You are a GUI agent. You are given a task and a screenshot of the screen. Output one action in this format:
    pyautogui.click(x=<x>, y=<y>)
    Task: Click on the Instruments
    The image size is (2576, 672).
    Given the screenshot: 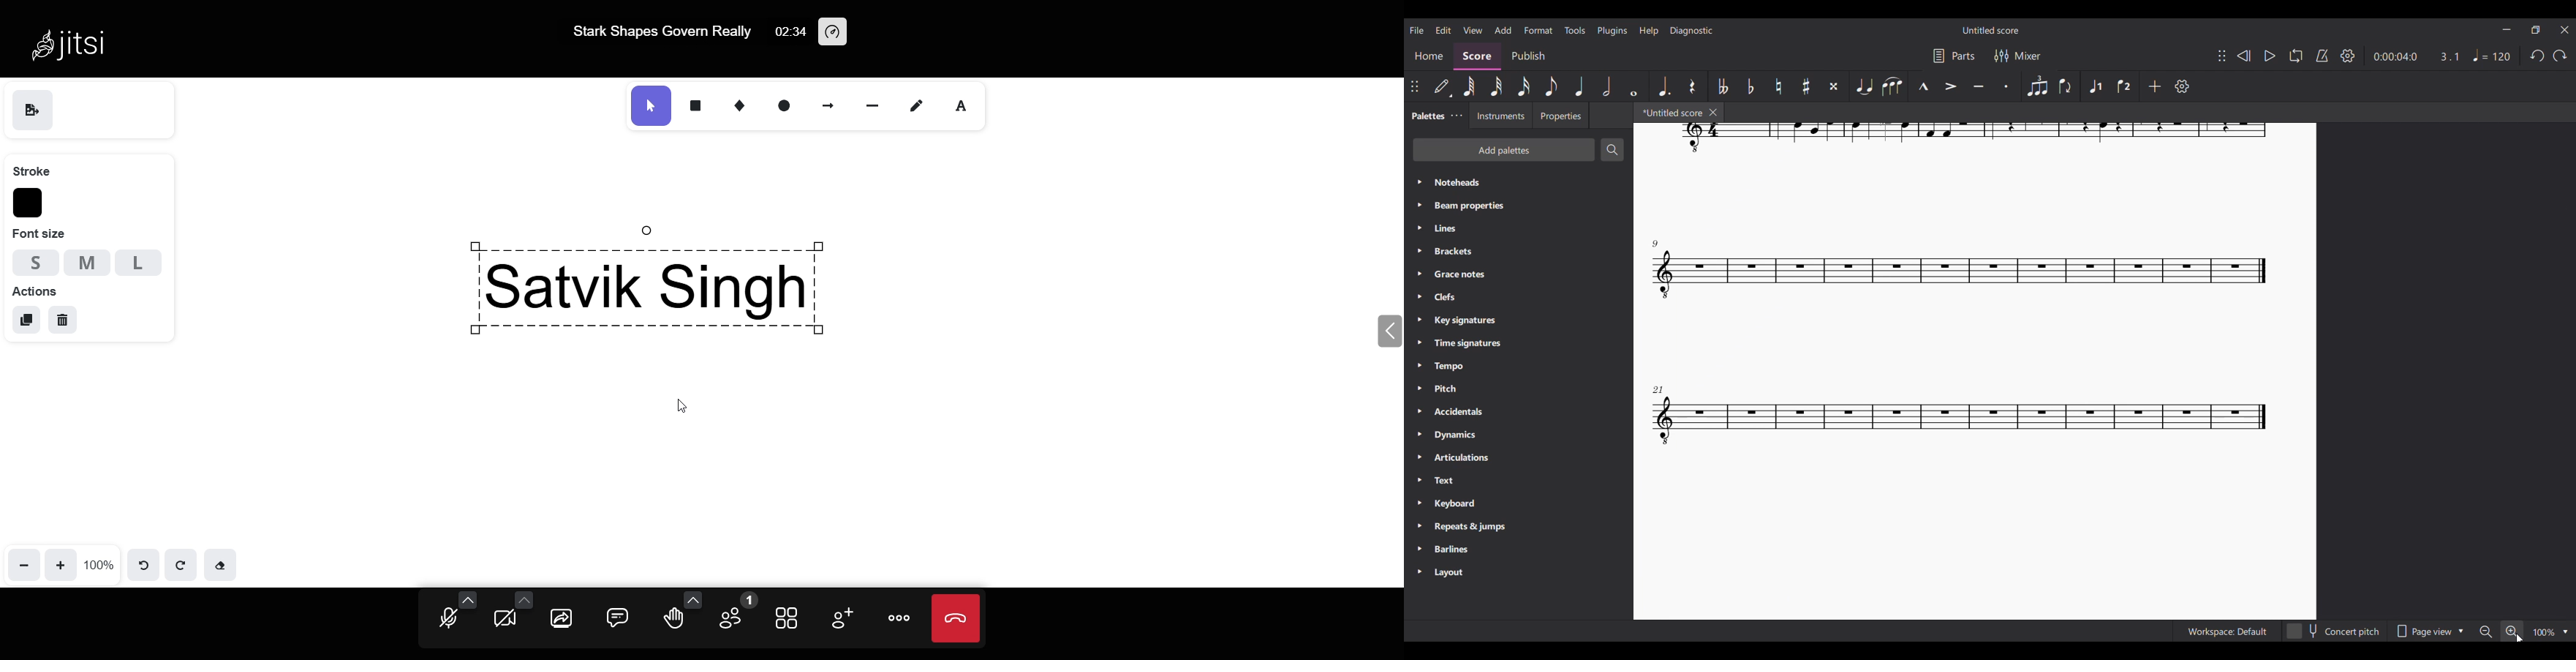 What is the action you would take?
    pyautogui.click(x=1500, y=116)
    